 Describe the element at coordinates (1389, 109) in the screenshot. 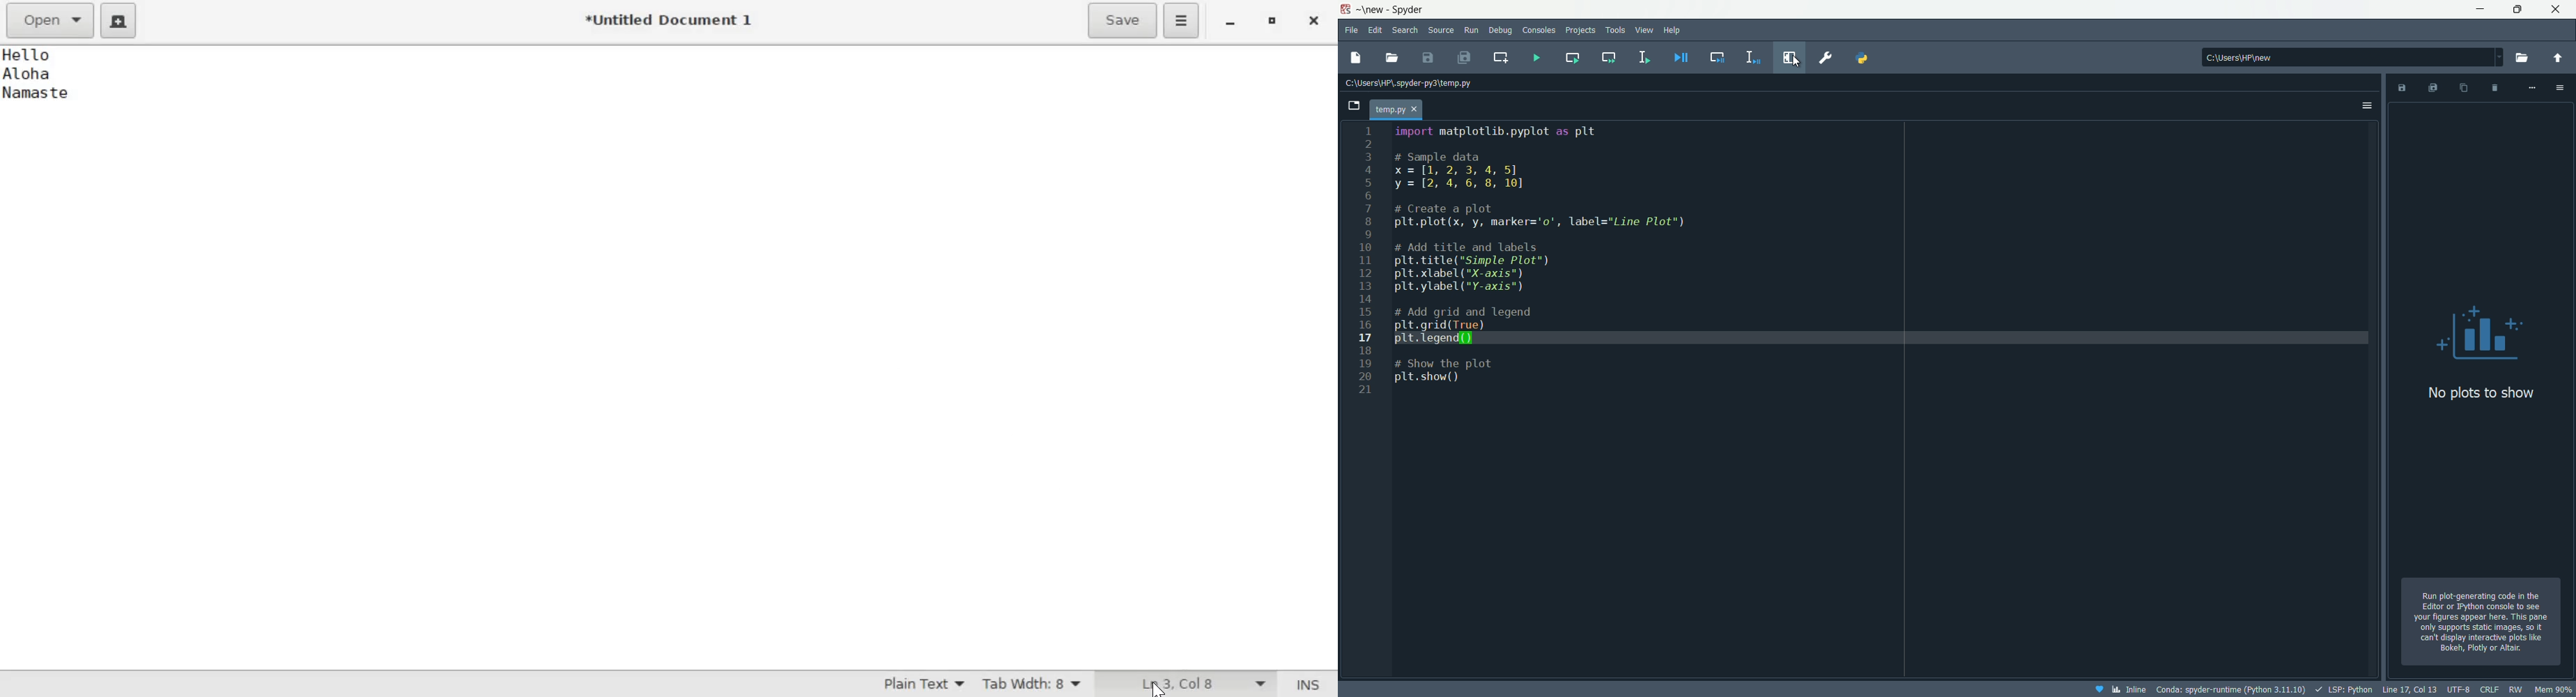

I see `temp.py` at that location.